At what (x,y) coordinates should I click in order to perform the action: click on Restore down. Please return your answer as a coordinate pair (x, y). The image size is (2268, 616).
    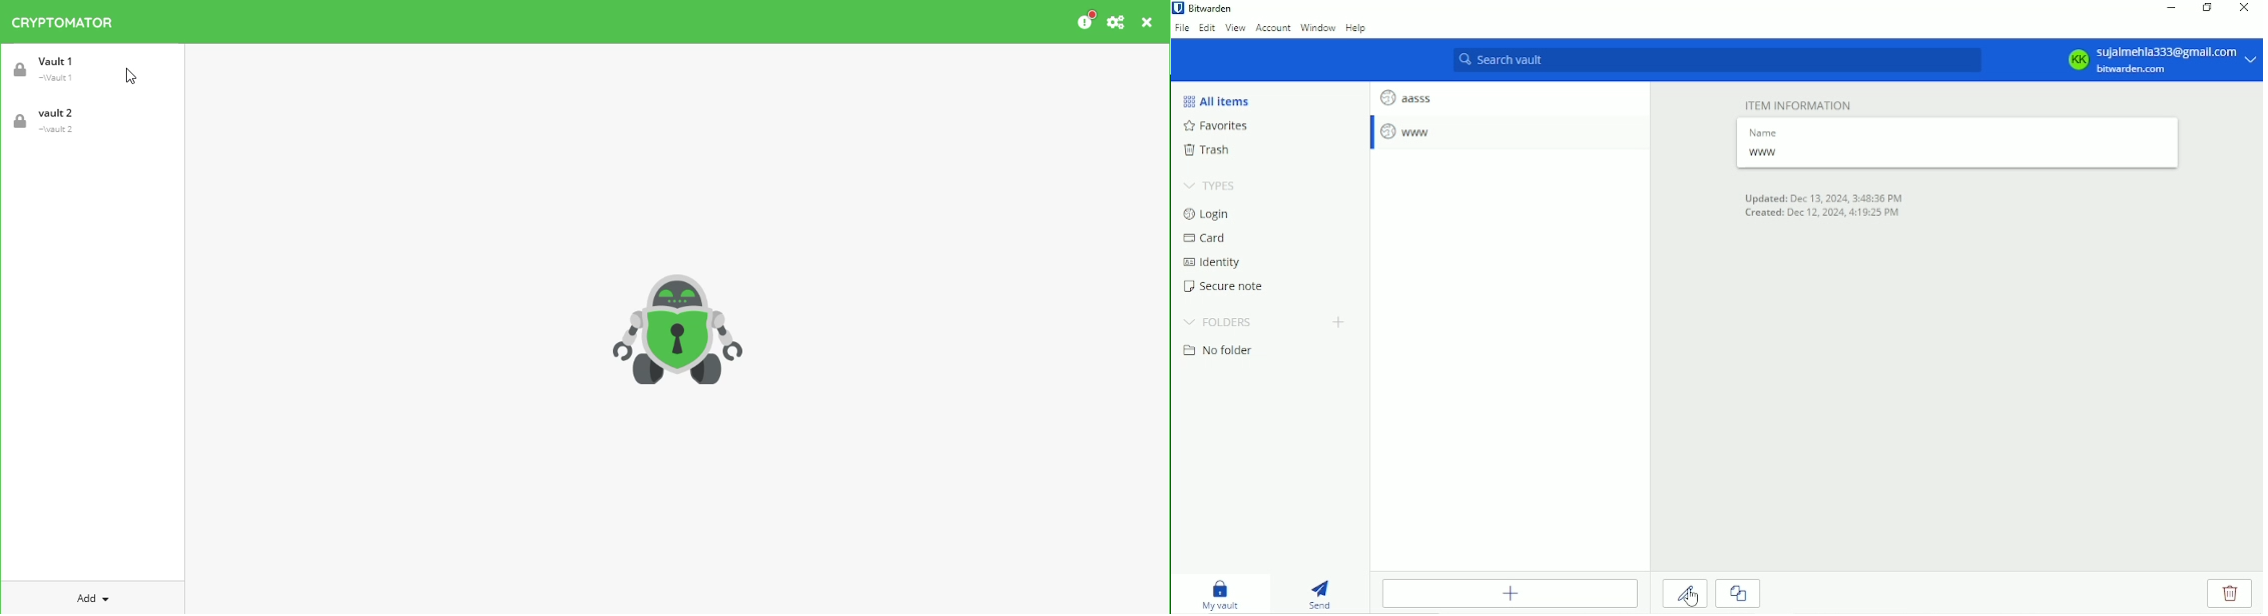
    Looking at the image, I should click on (2208, 9).